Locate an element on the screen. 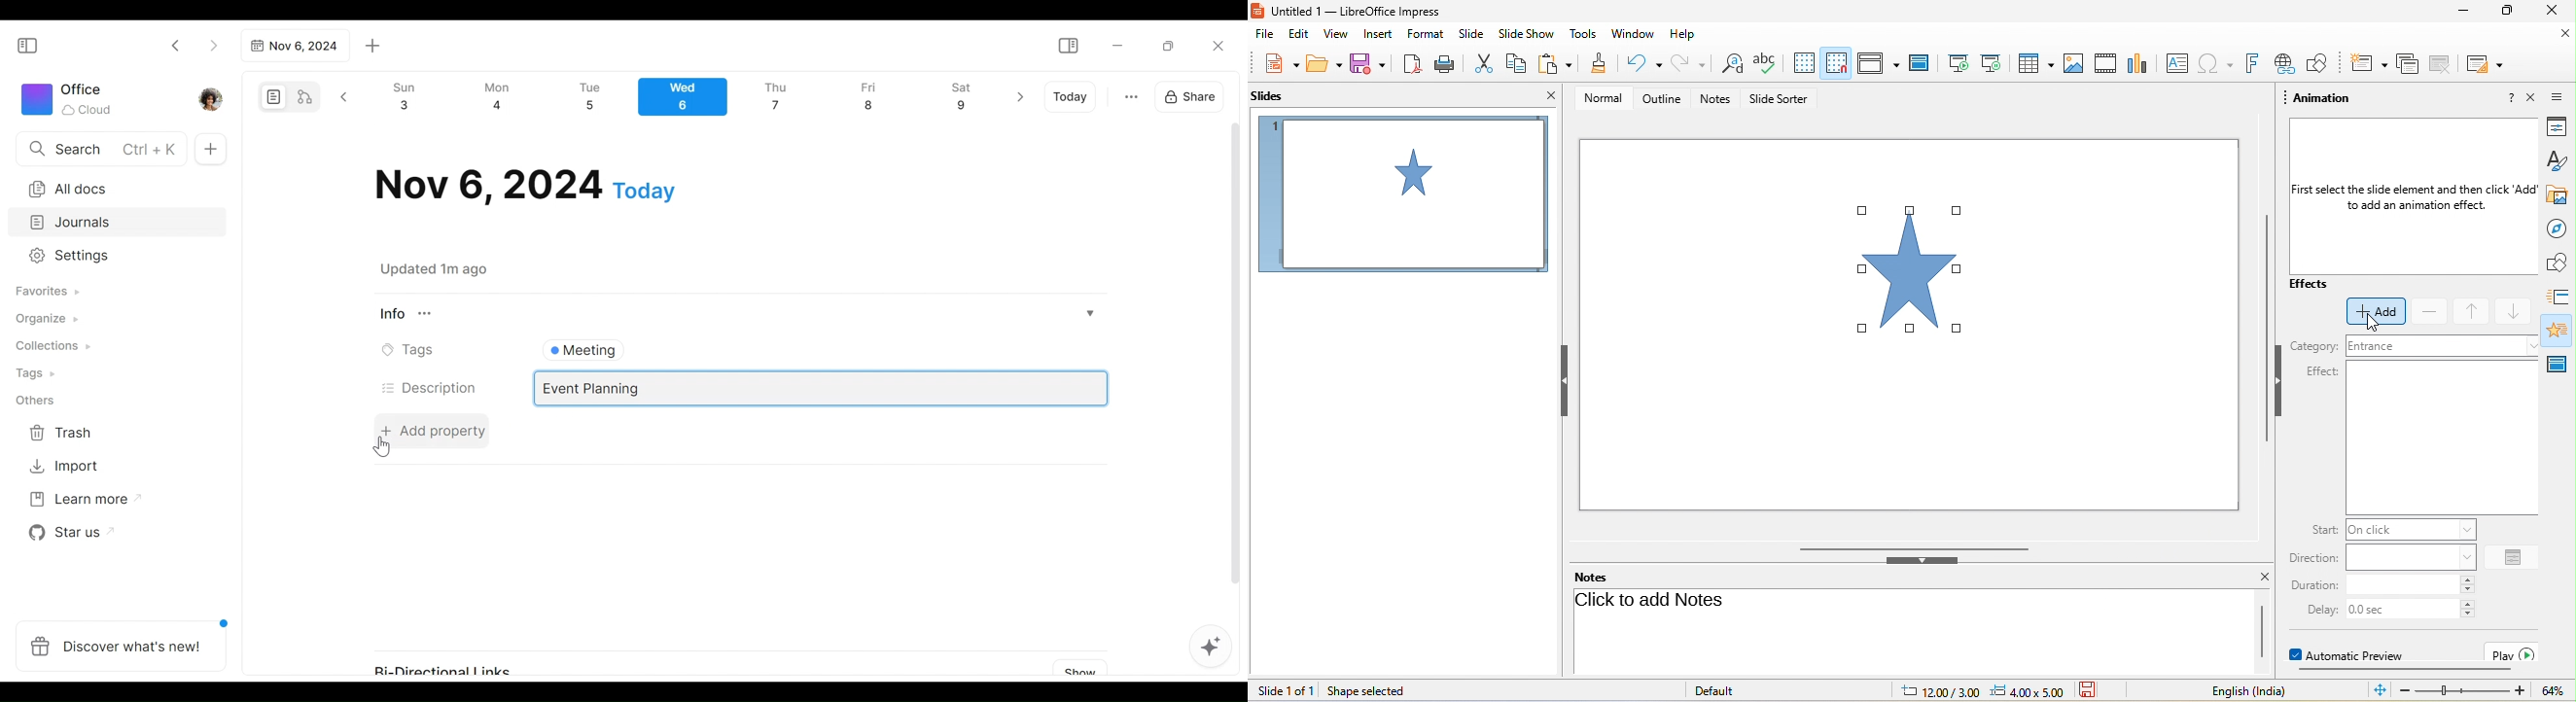  slide is located at coordinates (1472, 35).